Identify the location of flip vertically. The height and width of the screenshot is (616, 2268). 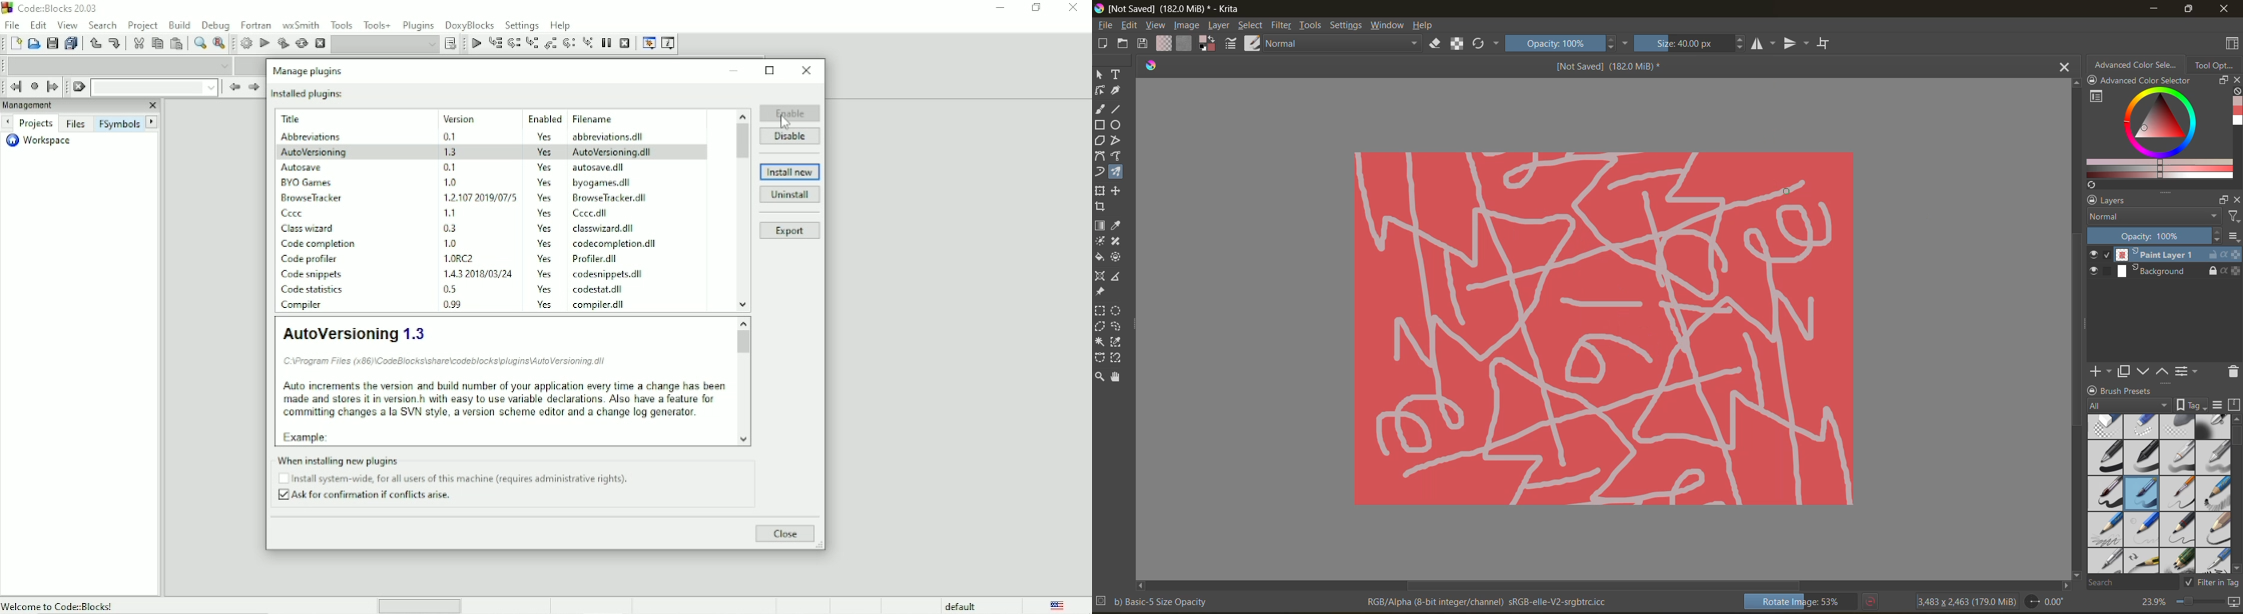
(1797, 43).